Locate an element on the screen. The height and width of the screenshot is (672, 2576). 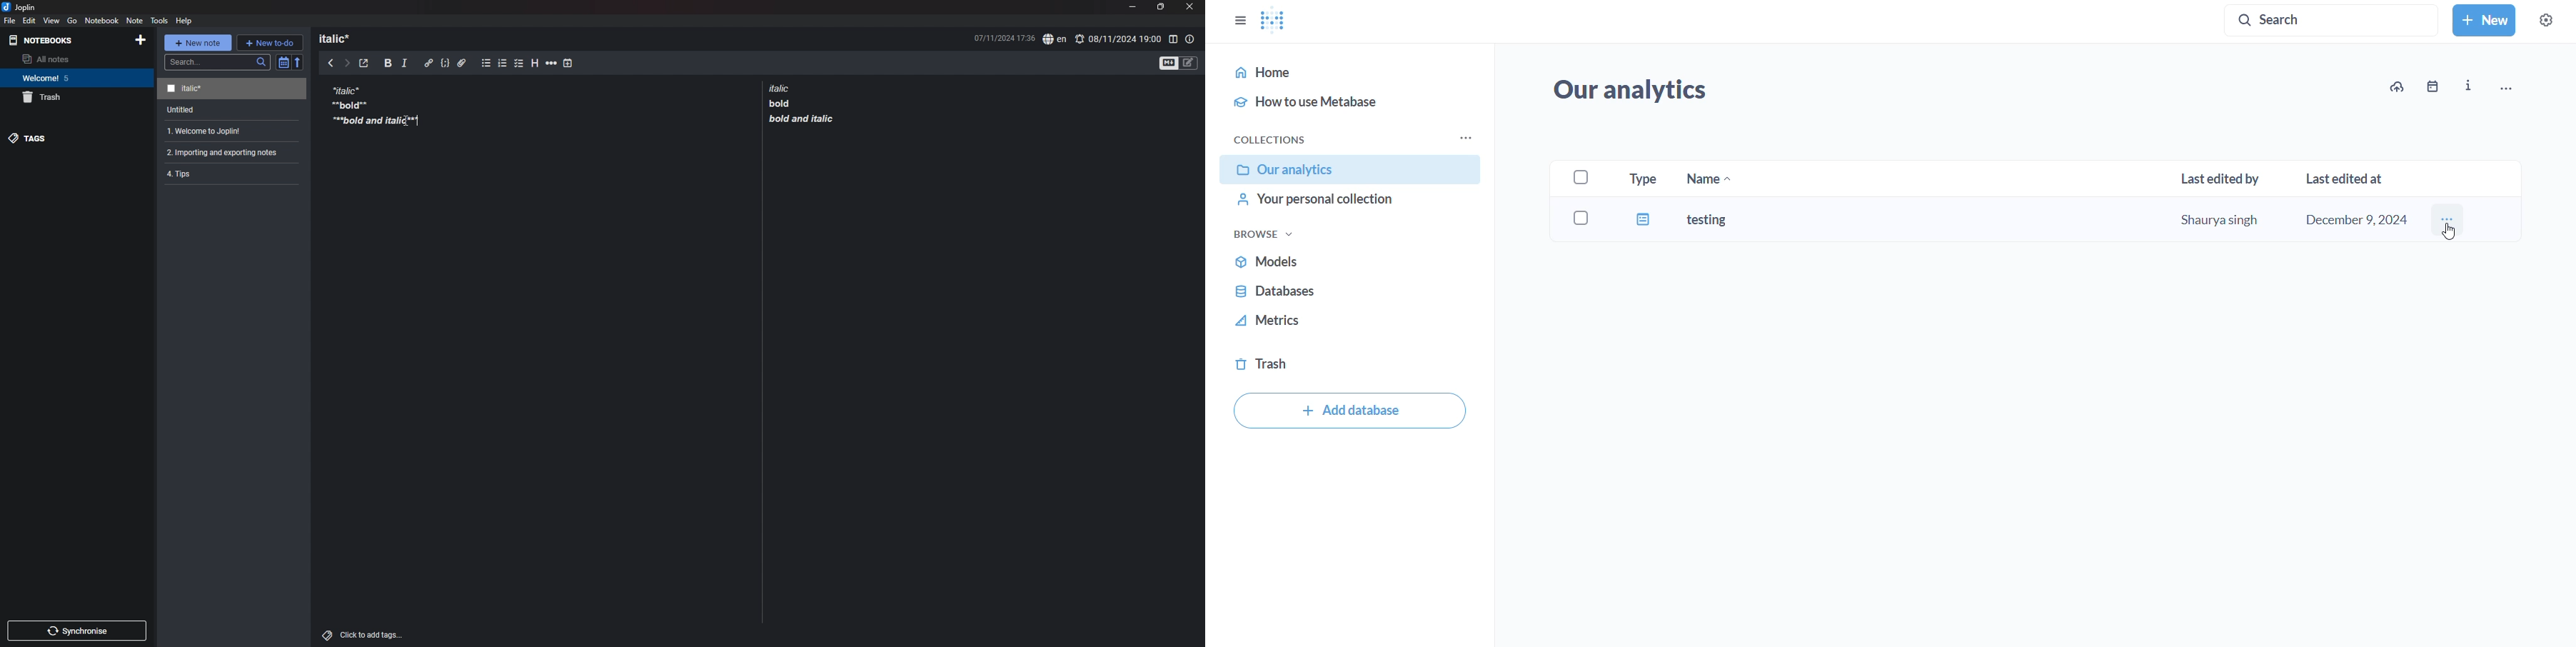
file is located at coordinates (10, 20).